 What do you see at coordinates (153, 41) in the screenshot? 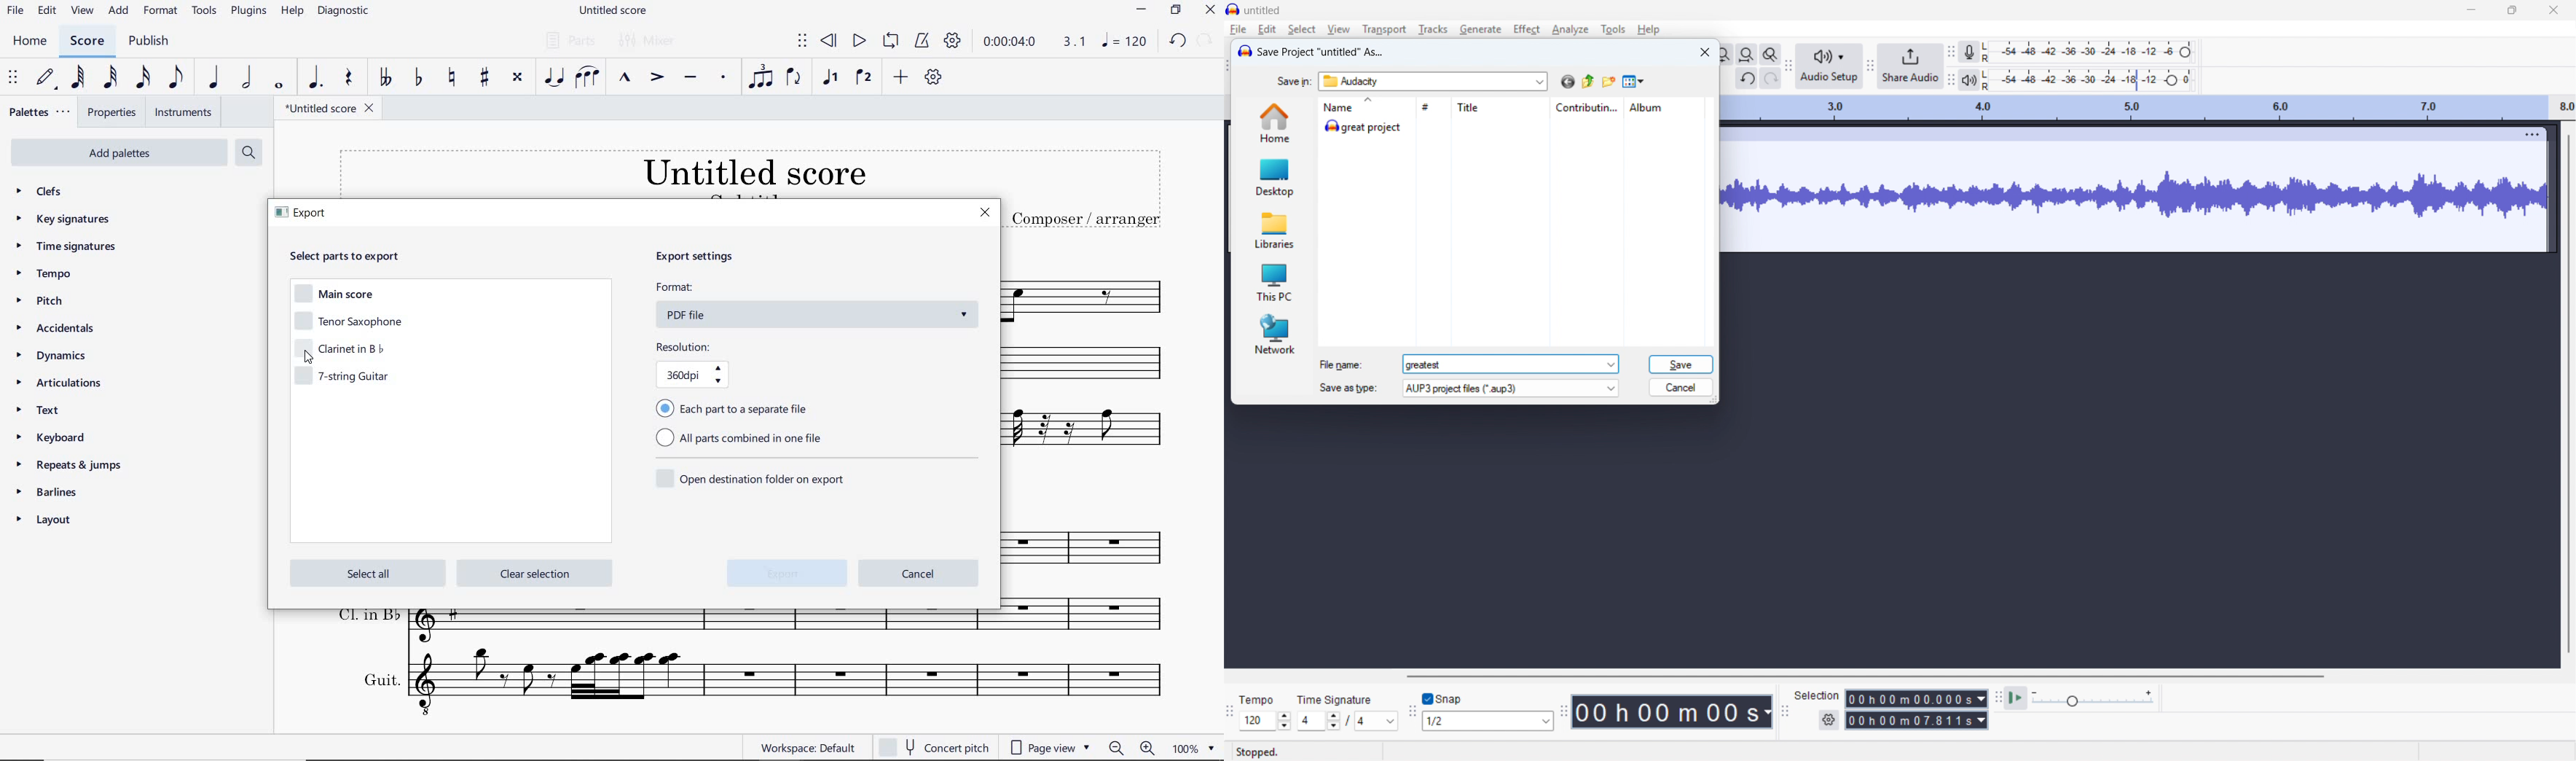
I see `PUBLISH` at bounding box center [153, 41].